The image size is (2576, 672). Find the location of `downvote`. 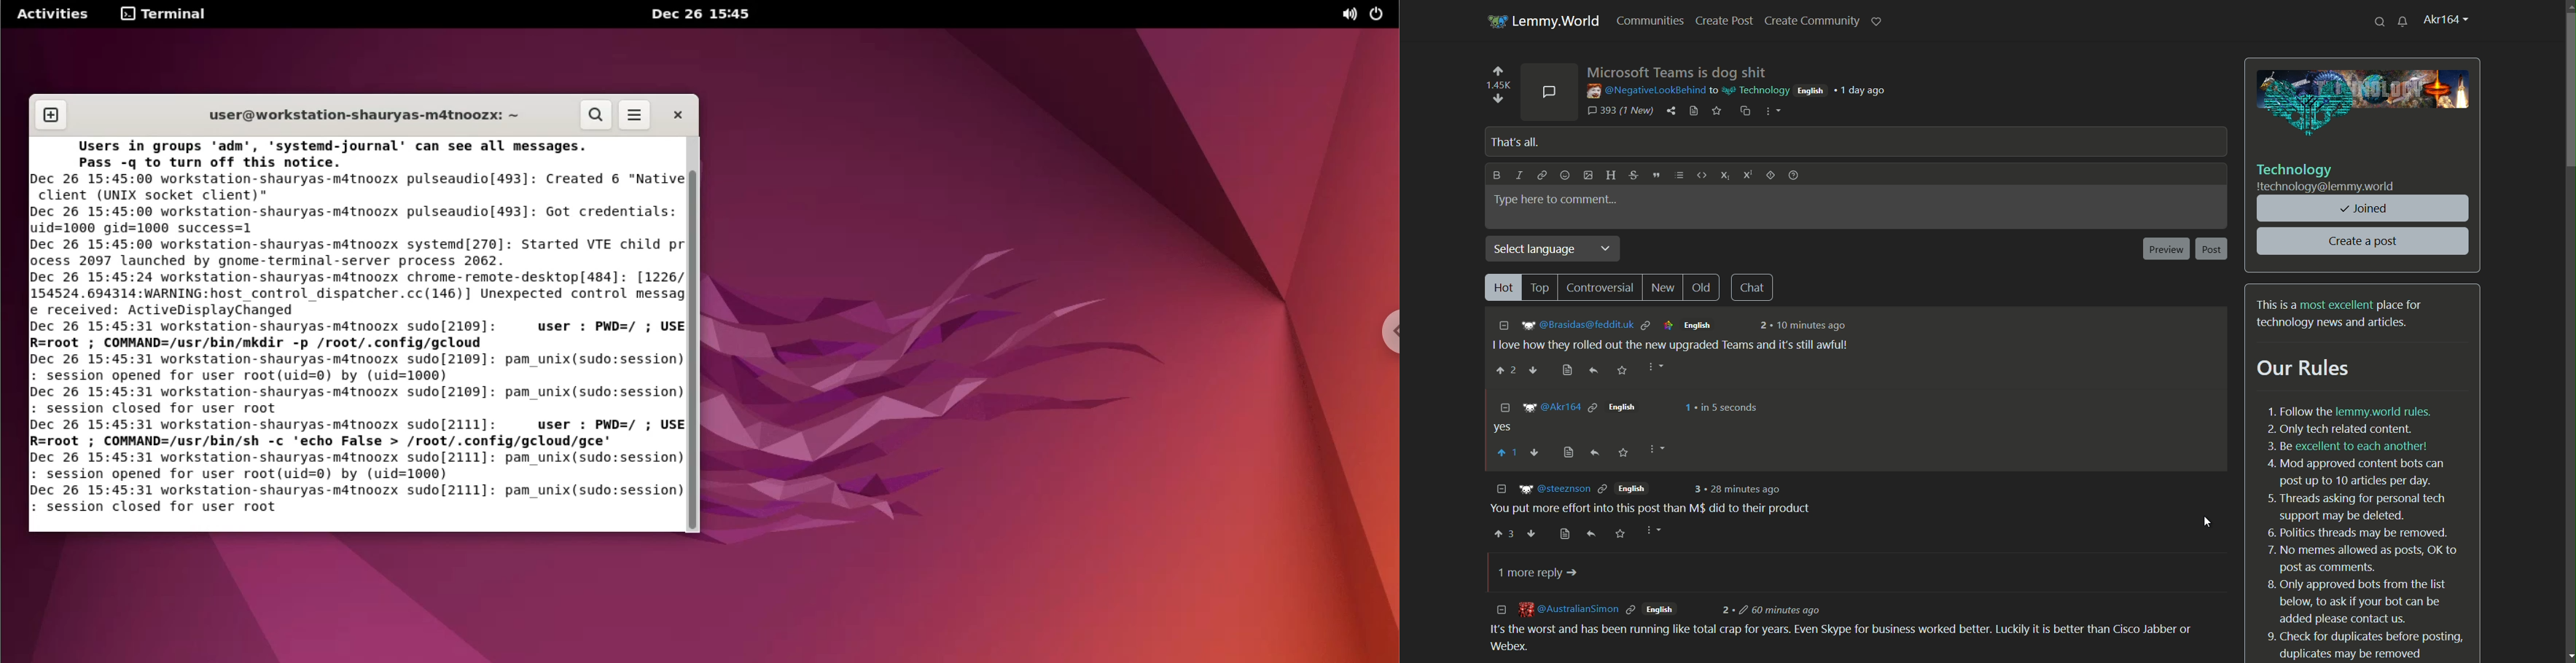

downvote is located at coordinates (1536, 454).